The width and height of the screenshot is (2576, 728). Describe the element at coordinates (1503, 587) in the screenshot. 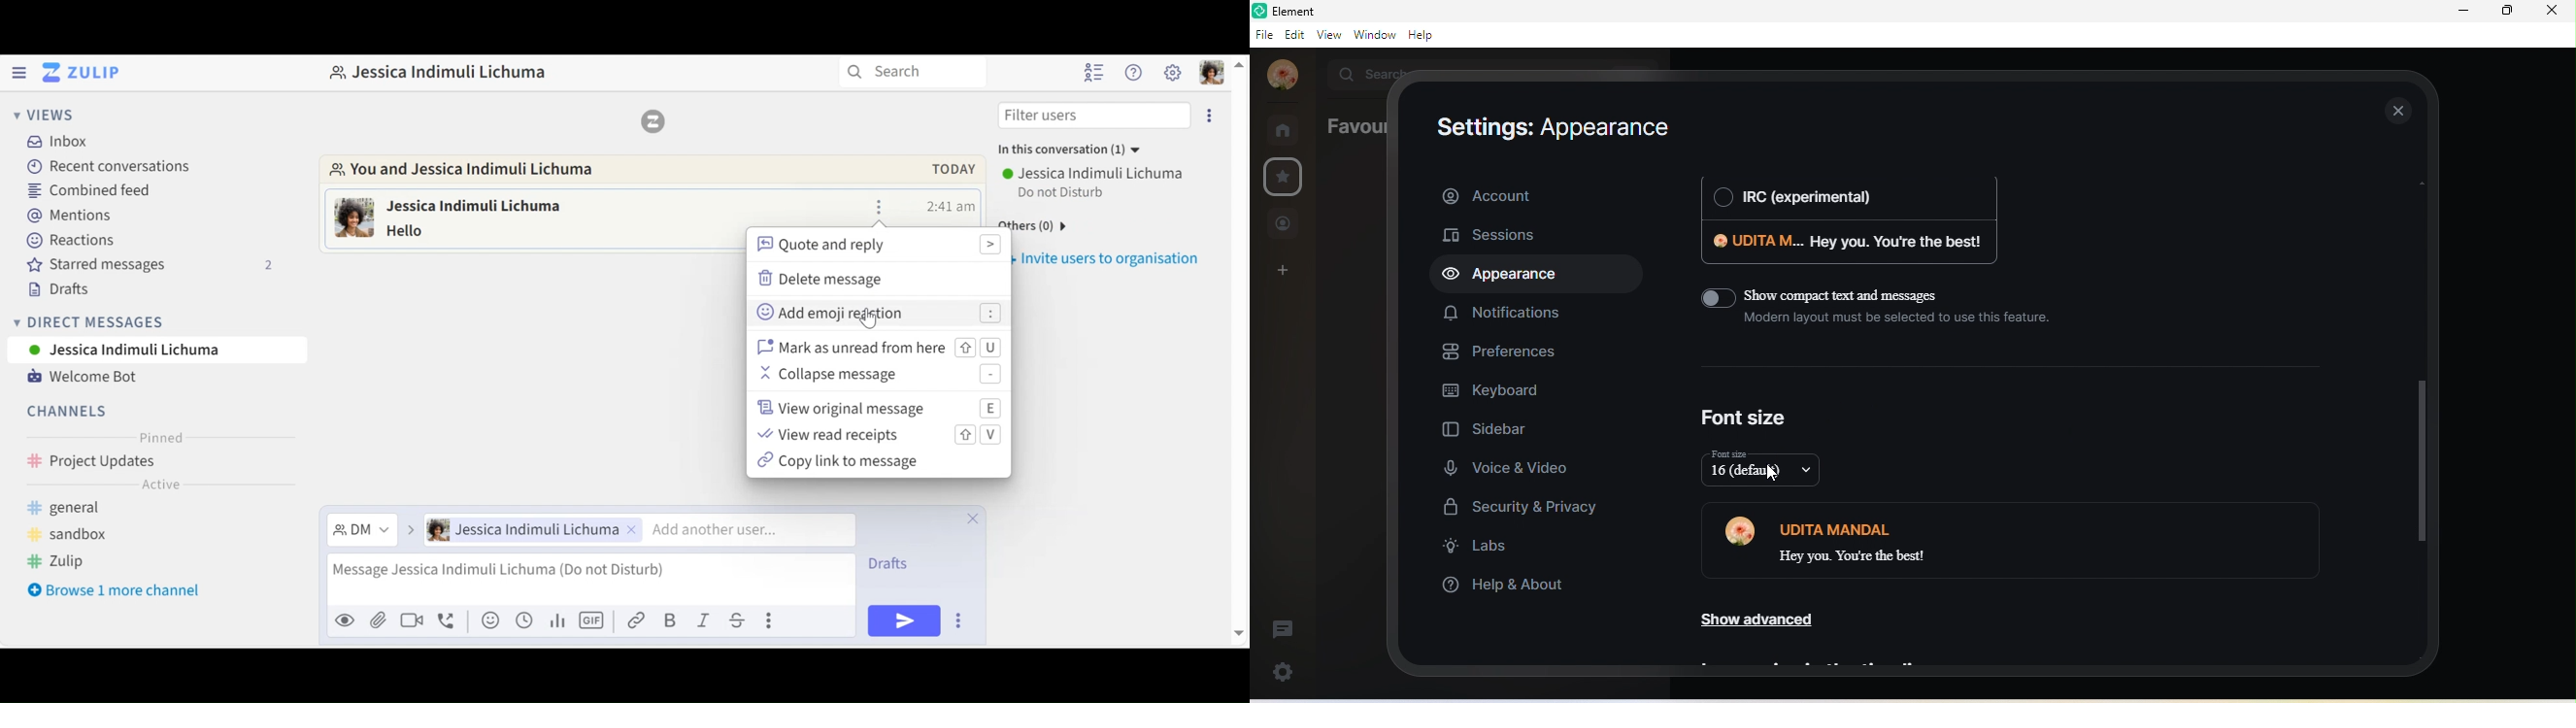

I see `help and about` at that location.